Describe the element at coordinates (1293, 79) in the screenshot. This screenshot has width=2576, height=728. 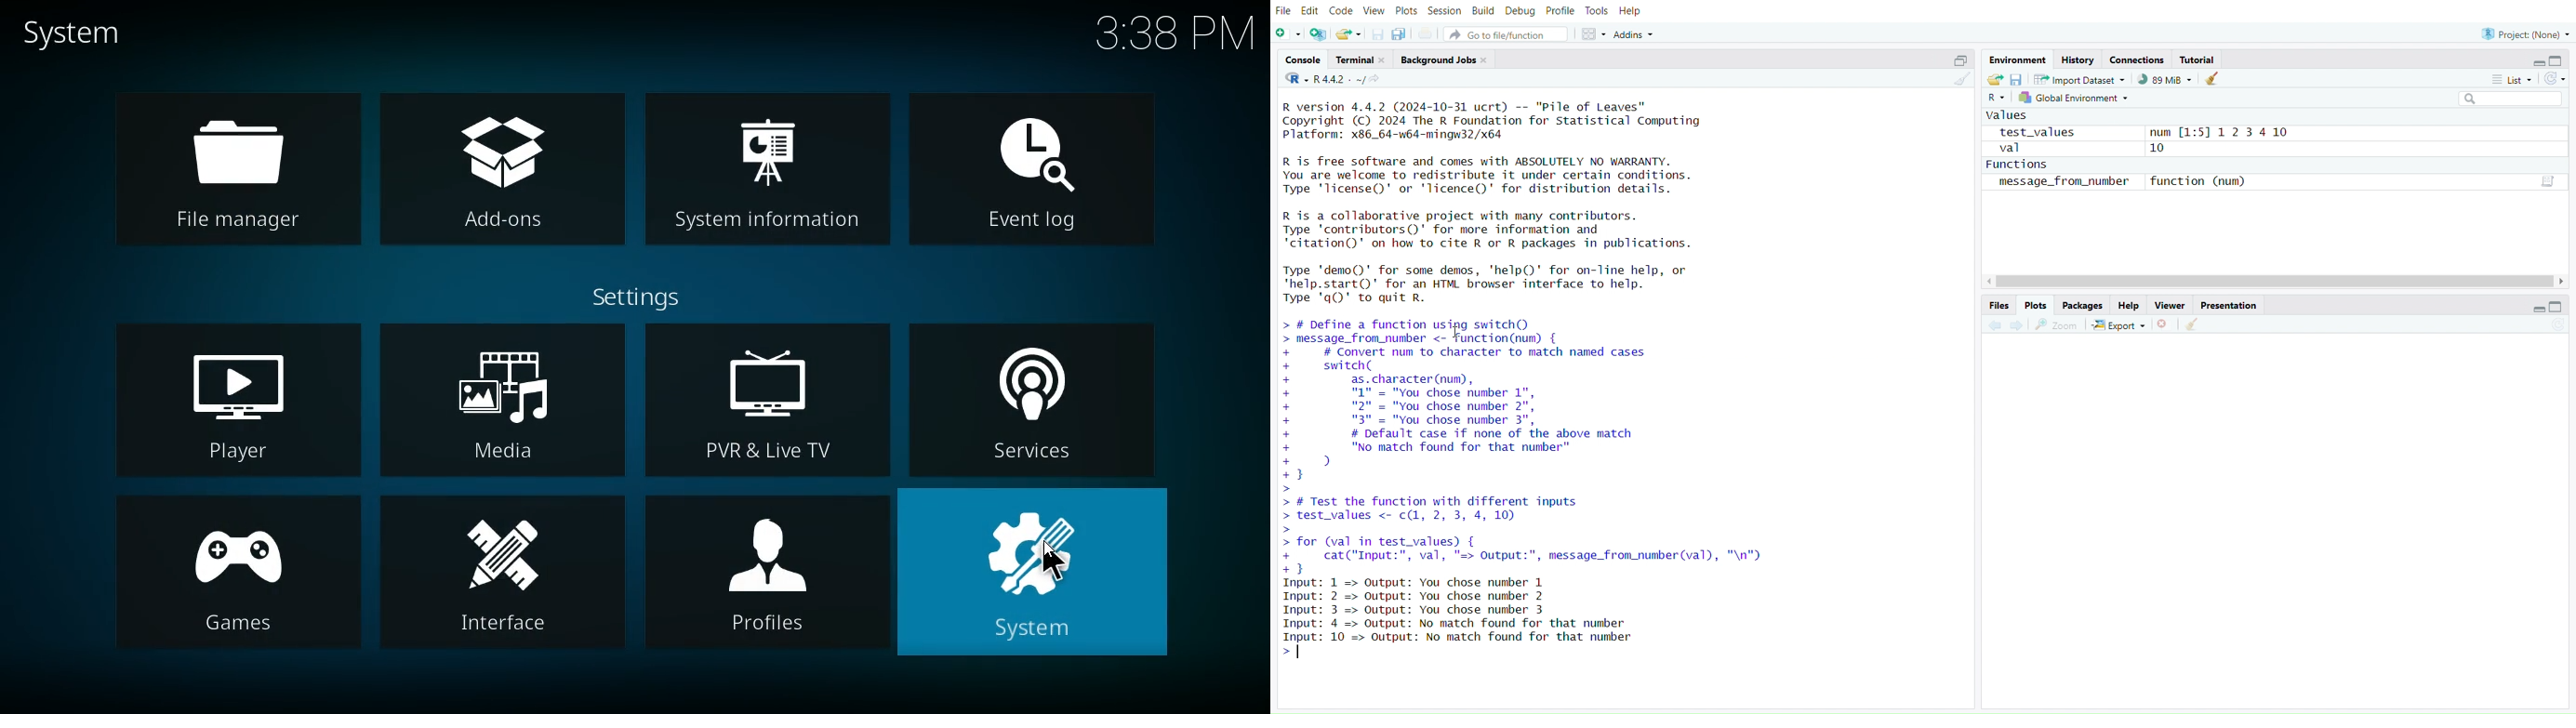
I see `R` at that location.